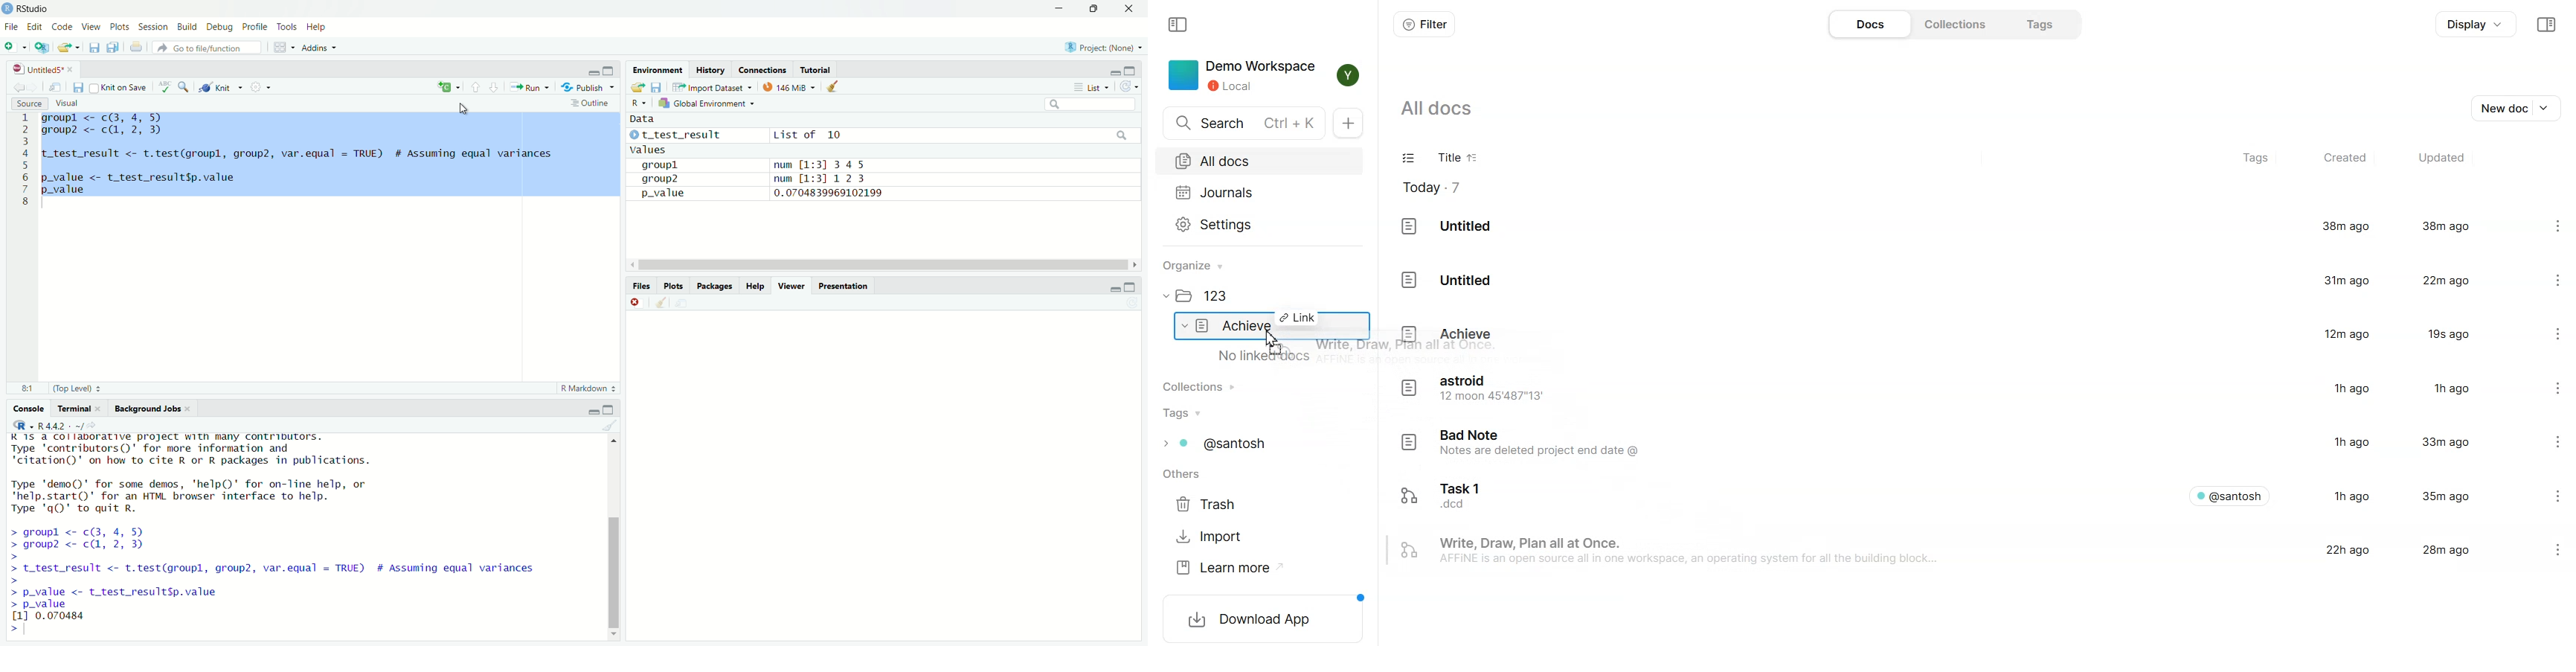 Image resolution: width=2576 pixels, height=672 pixels. I want to click on Build, so click(188, 25).